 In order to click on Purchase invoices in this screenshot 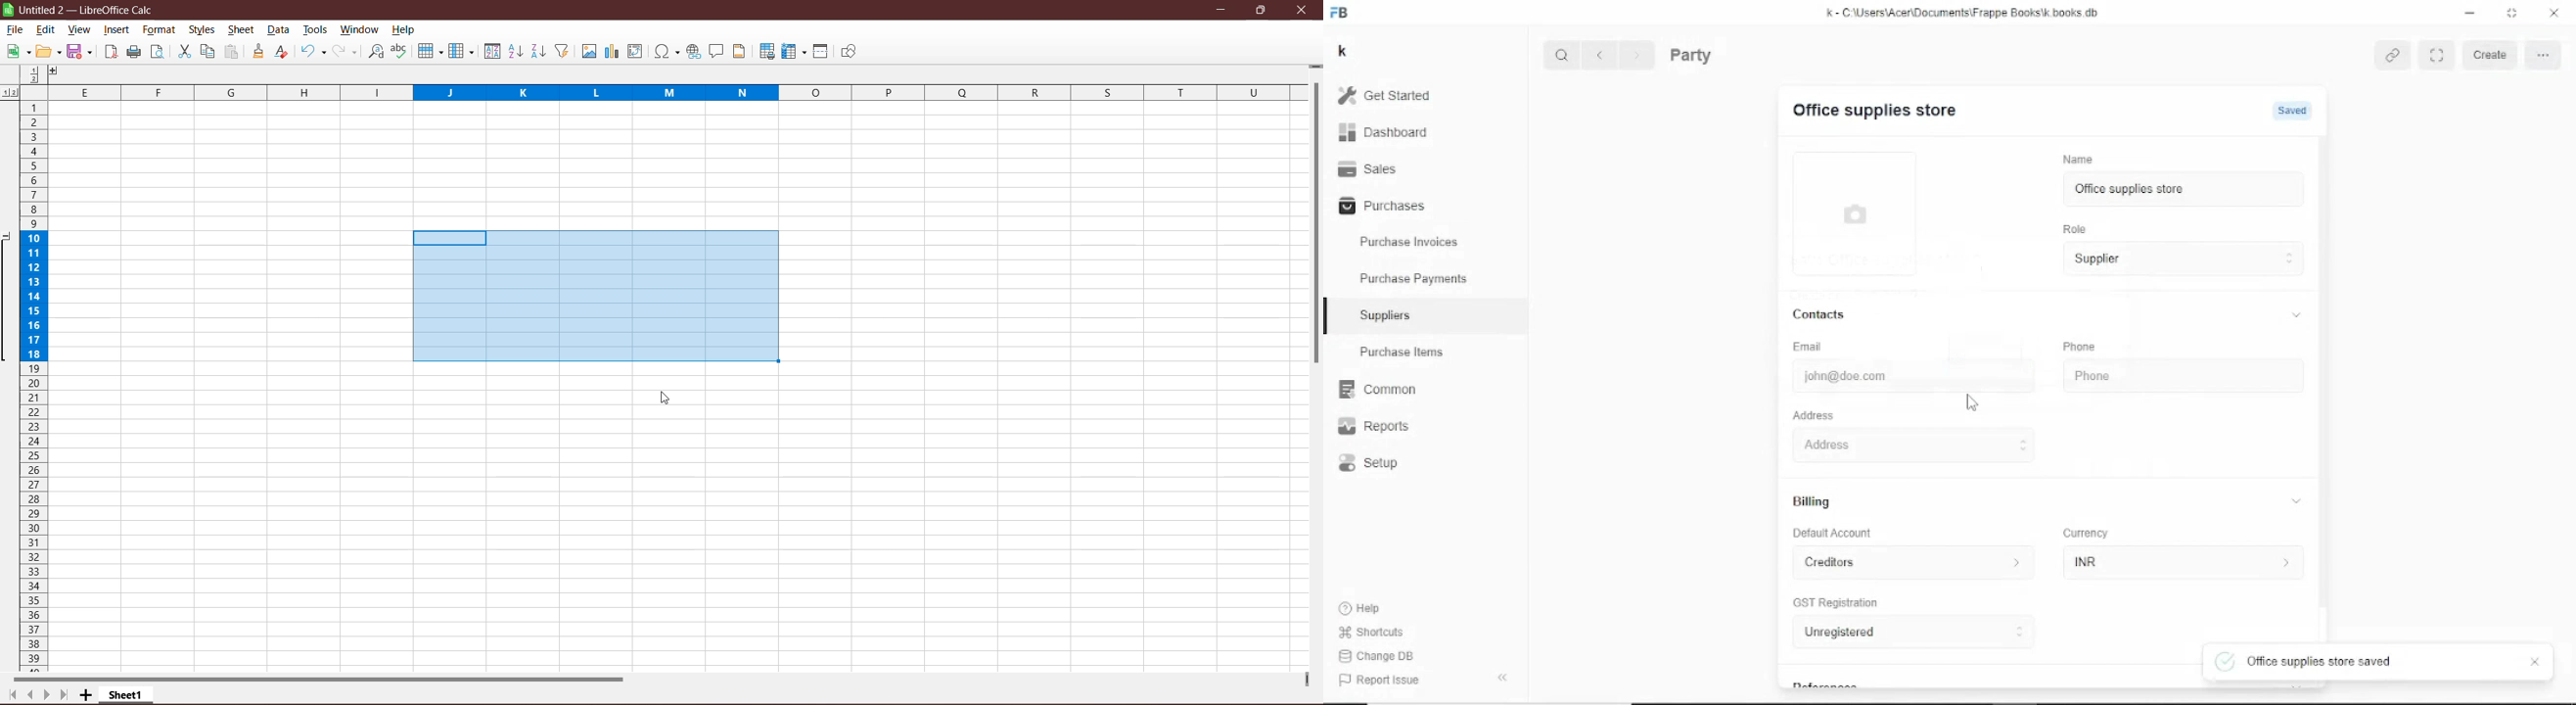, I will do `click(1408, 240)`.